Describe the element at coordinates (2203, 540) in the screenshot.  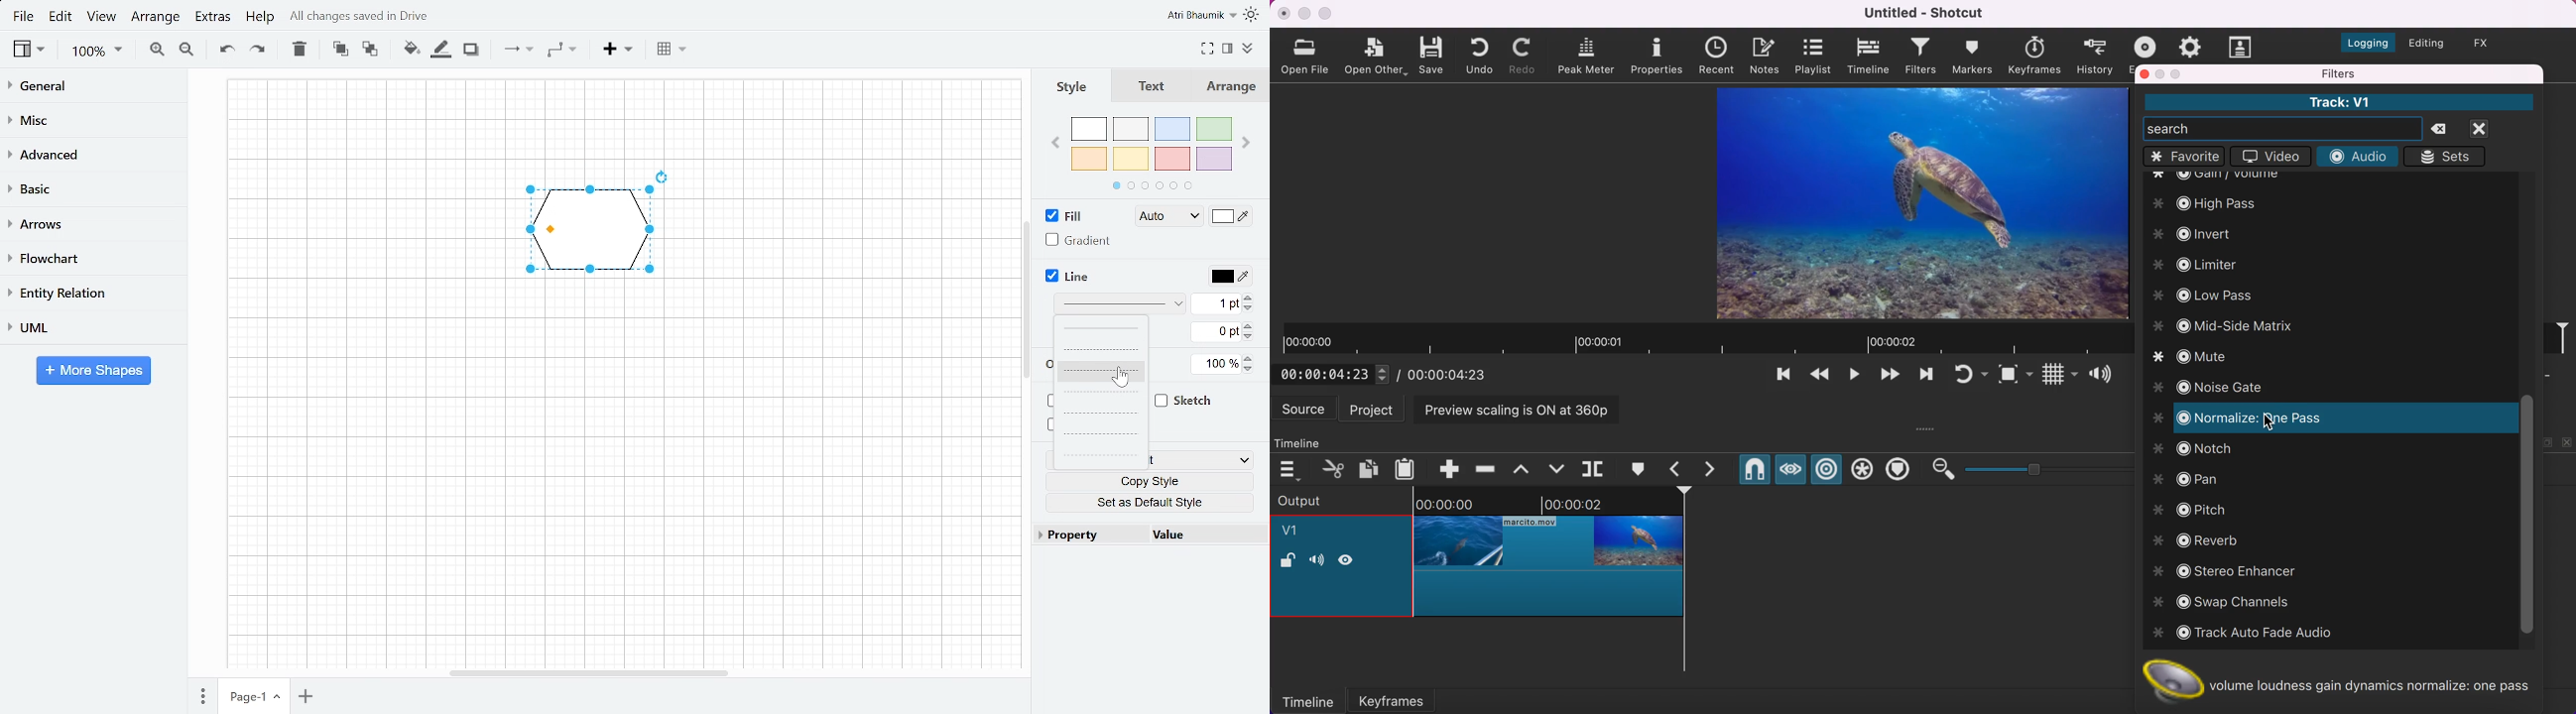
I see `reverb` at that location.